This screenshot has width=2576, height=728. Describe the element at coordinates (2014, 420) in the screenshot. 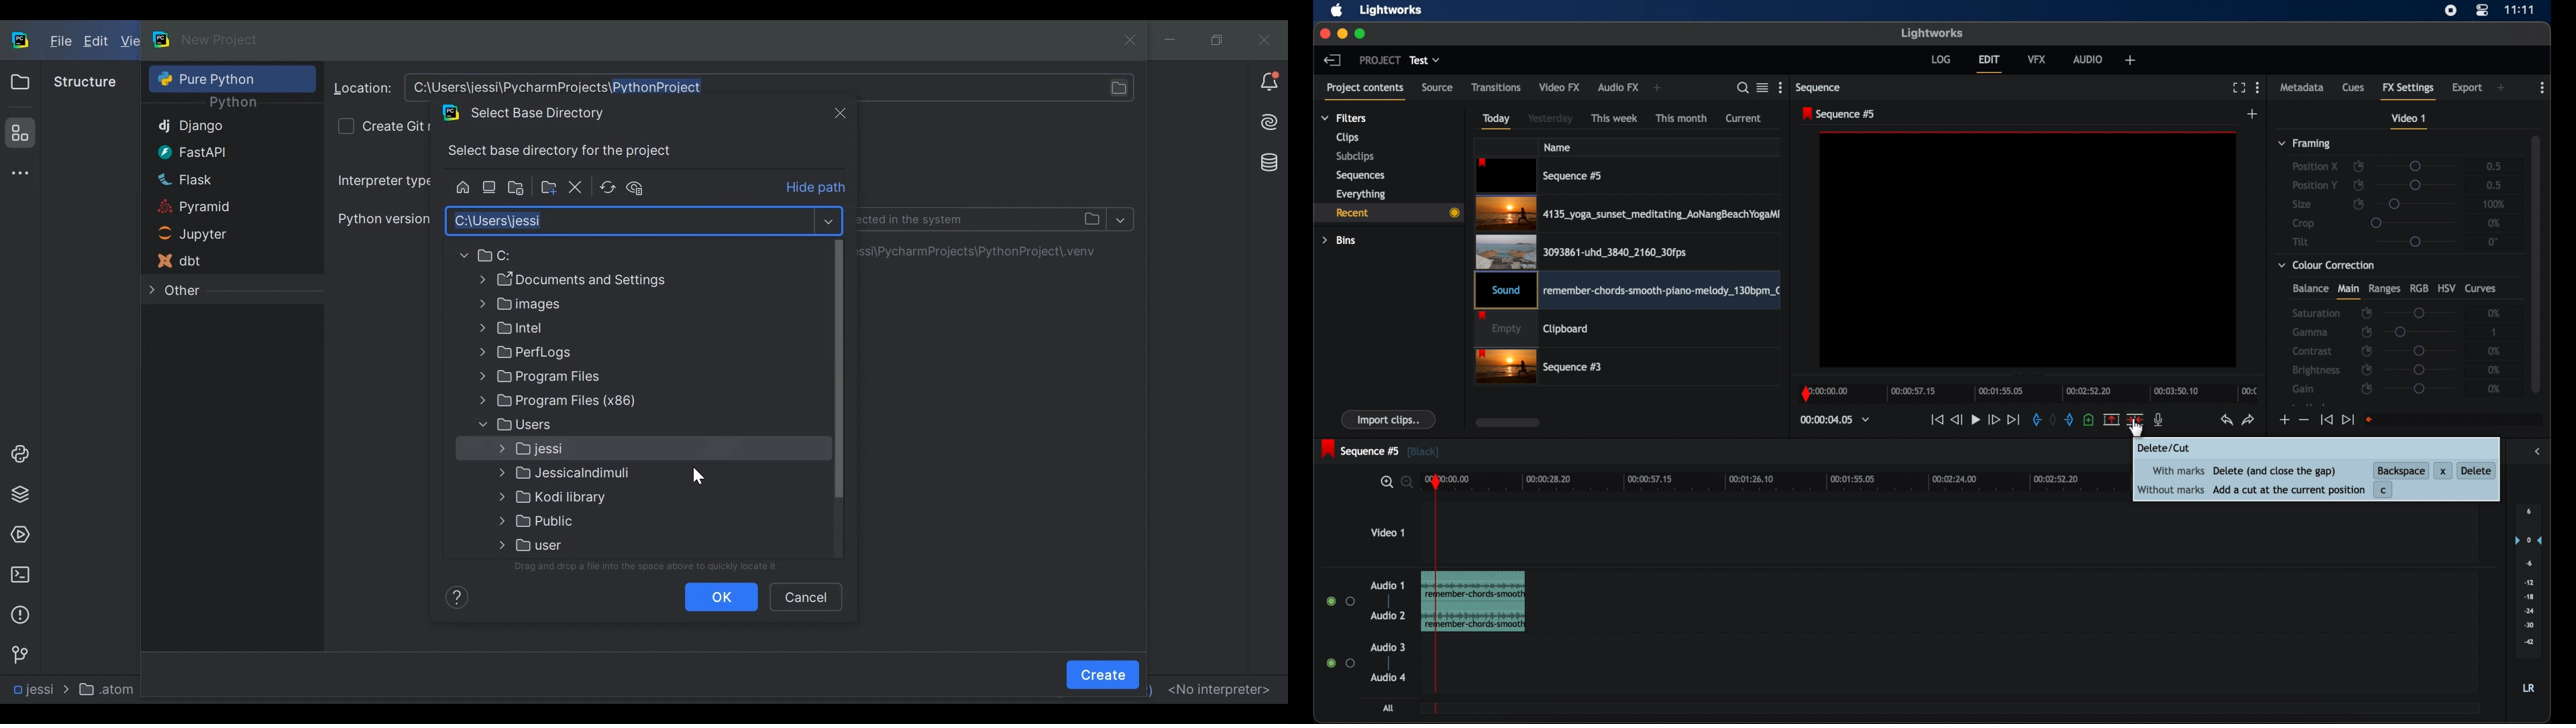

I see `jump to end` at that location.